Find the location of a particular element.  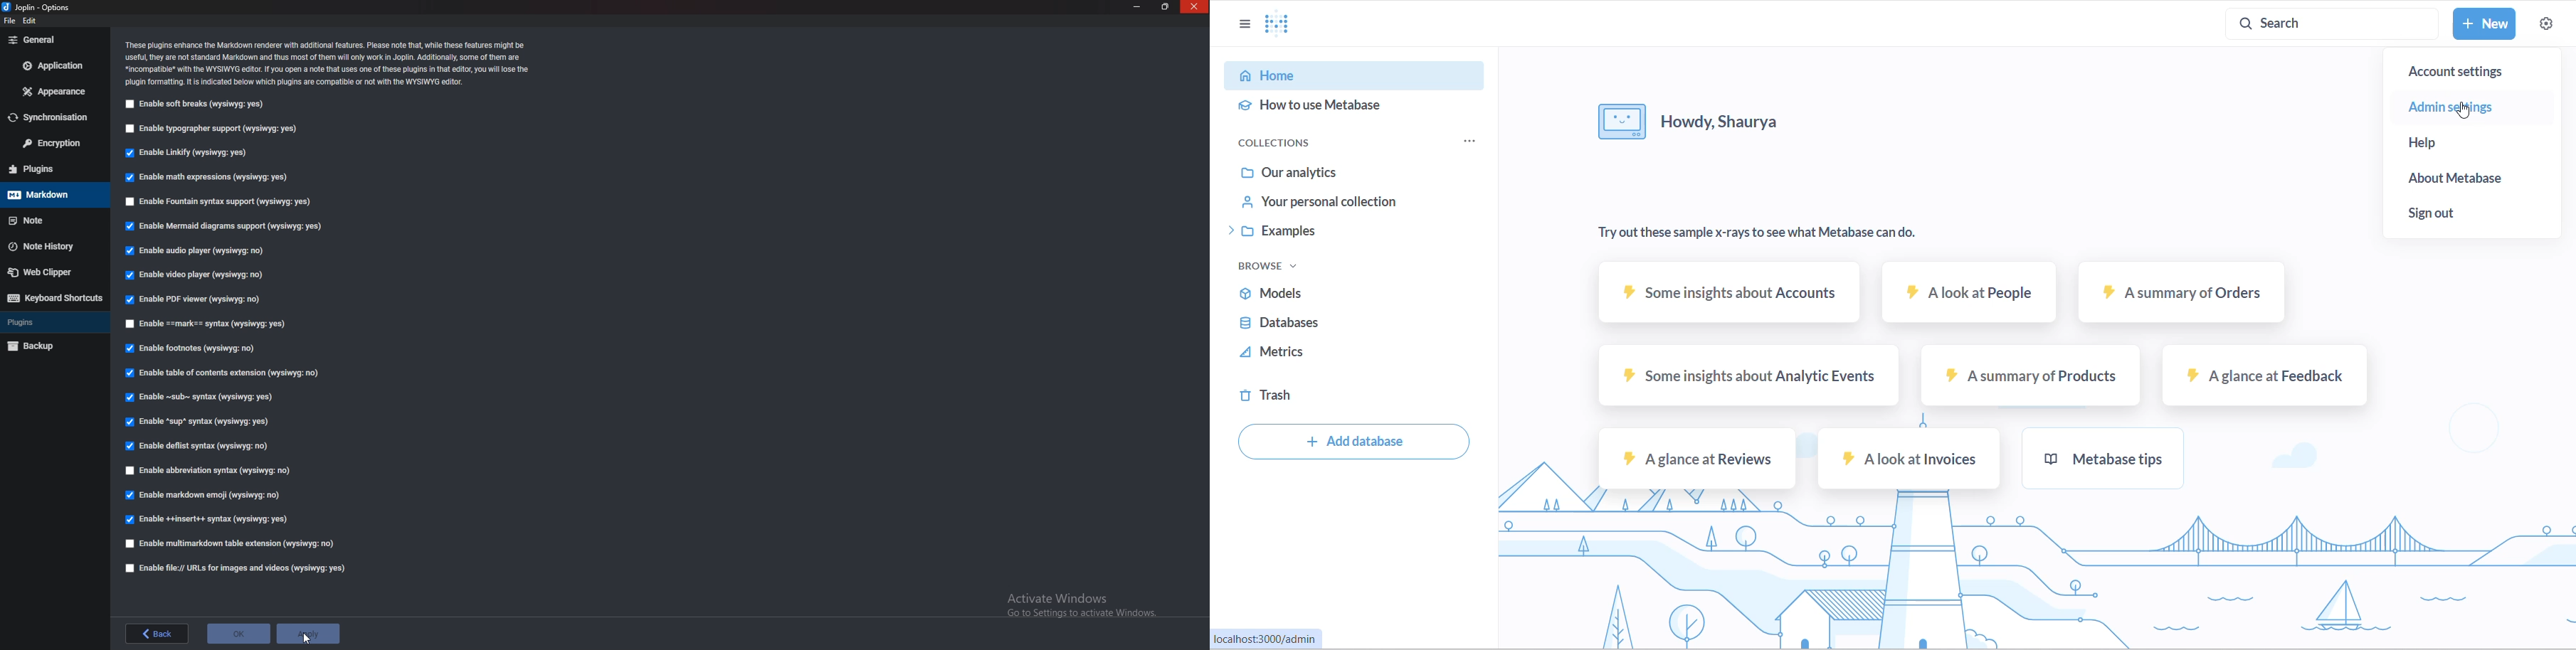

Enable table of contents extension is located at coordinates (226, 374).